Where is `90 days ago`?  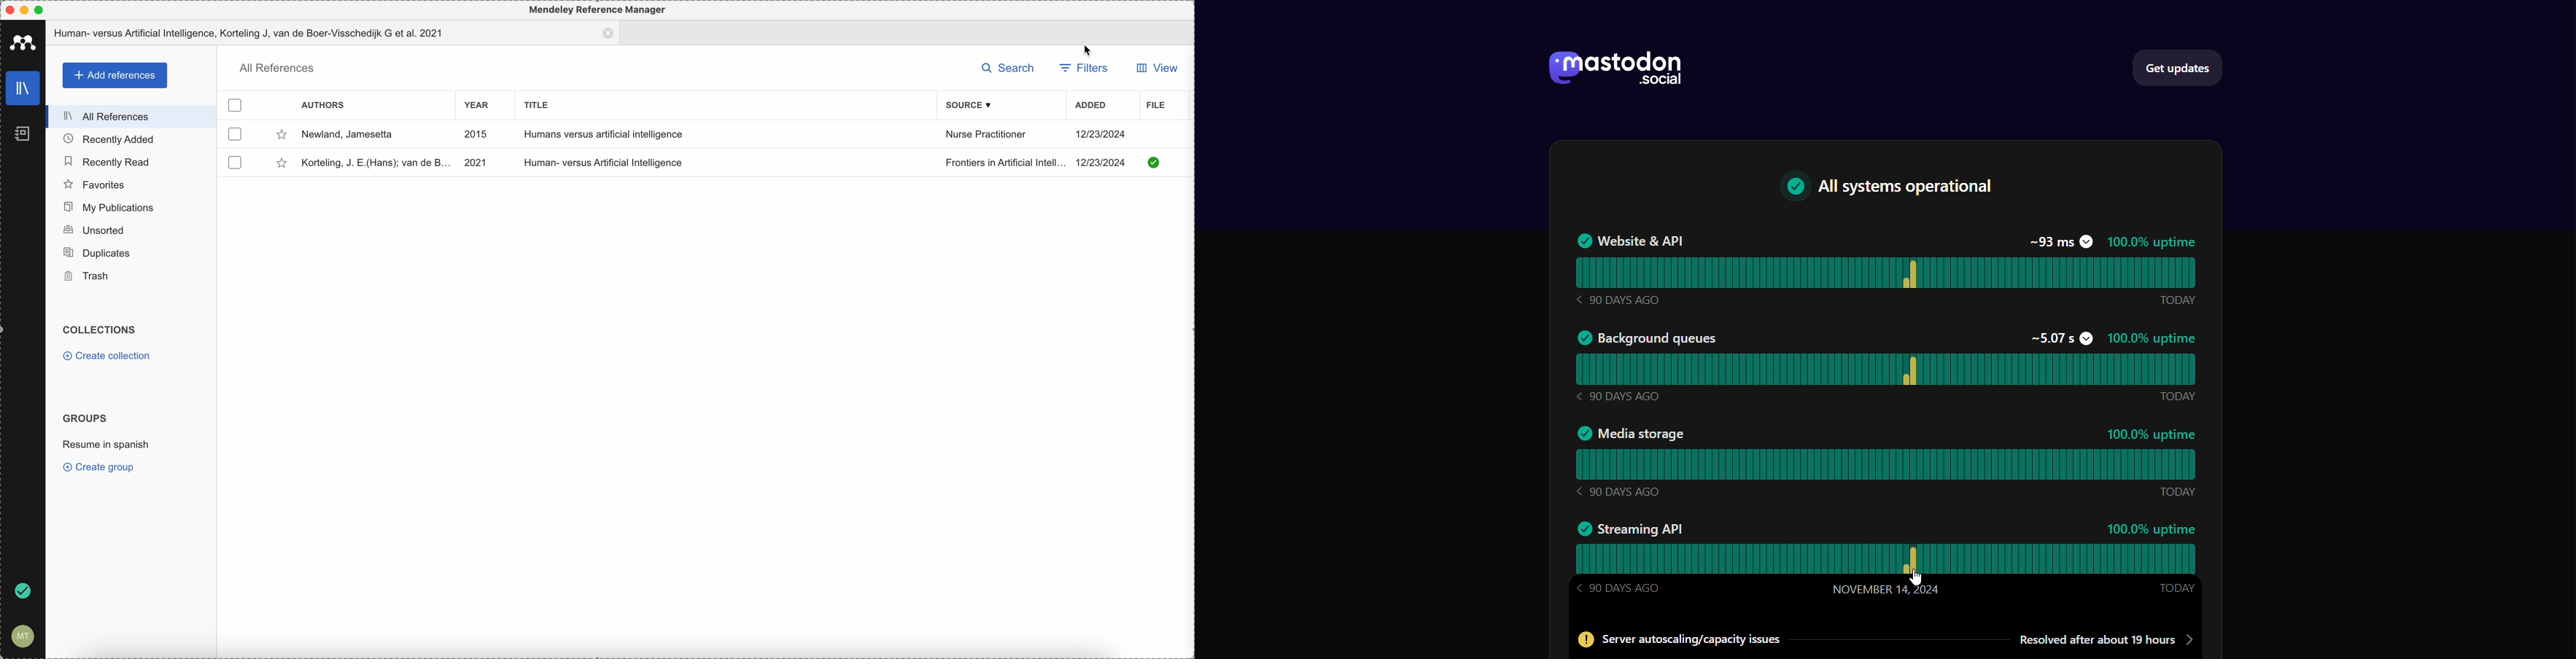 90 days ago is located at coordinates (1621, 588).